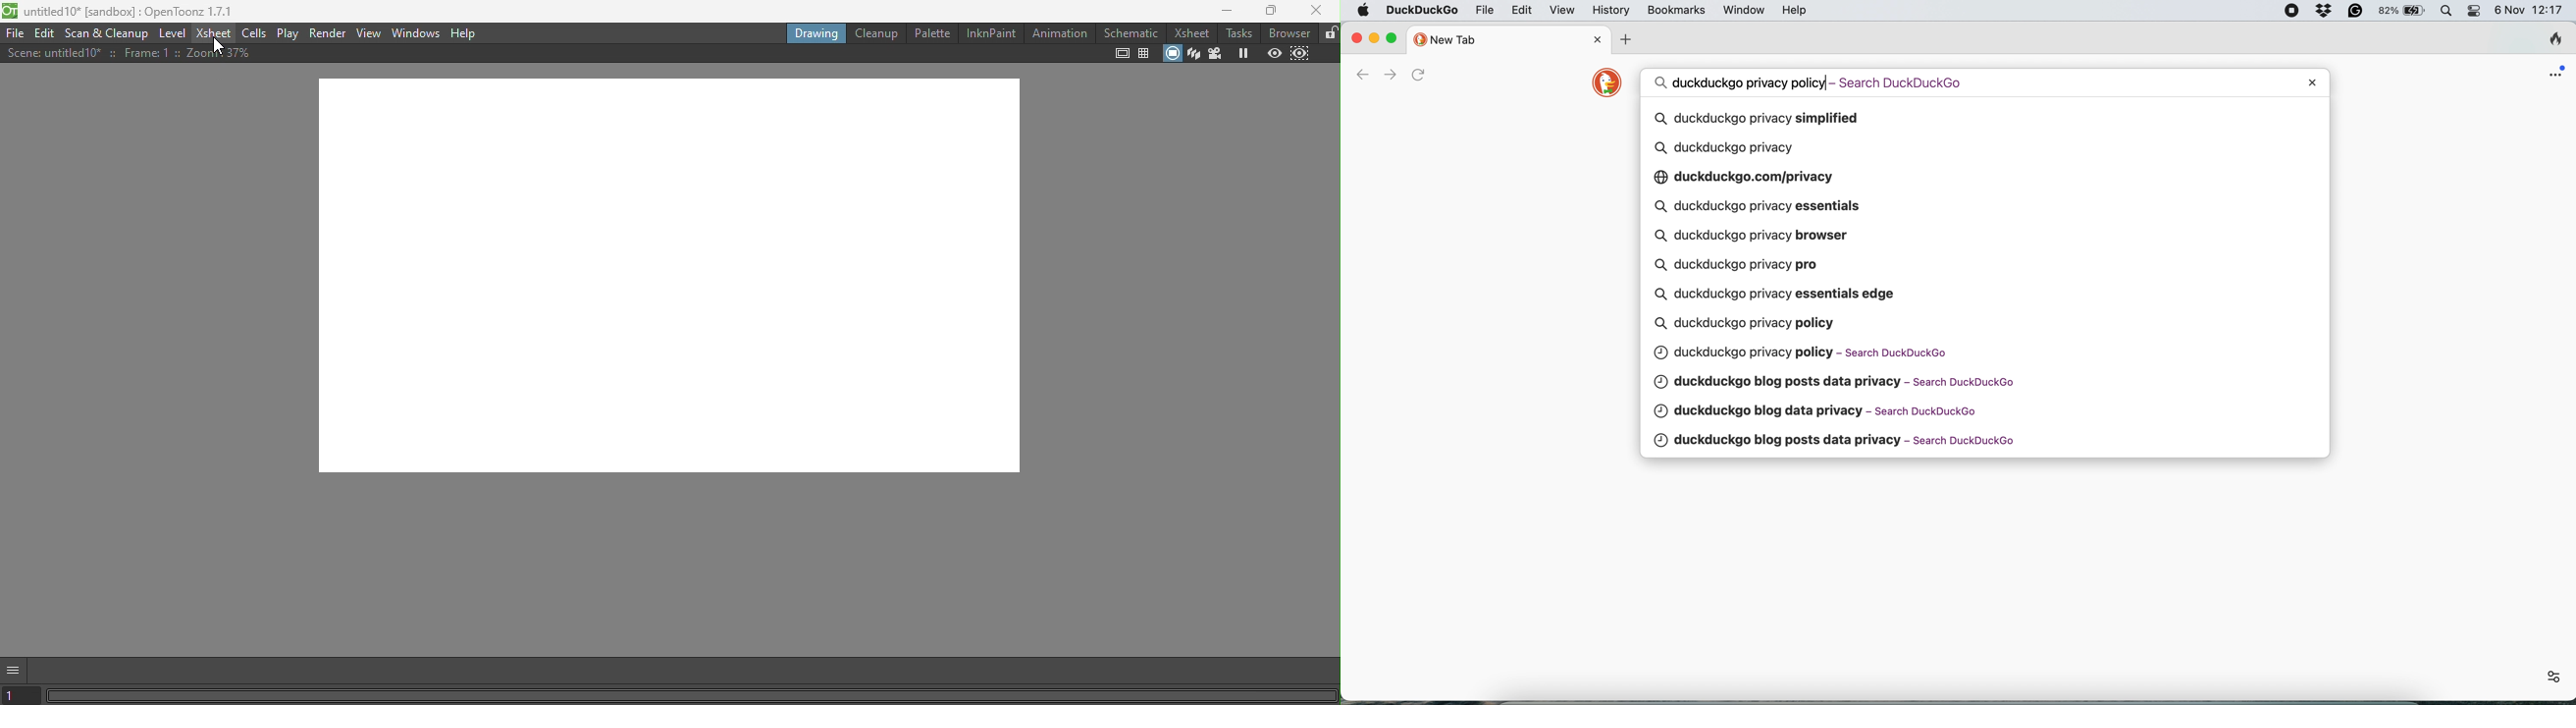 This screenshot has width=2576, height=728. What do you see at coordinates (2552, 74) in the screenshot?
I see `open application menu` at bounding box center [2552, 74].